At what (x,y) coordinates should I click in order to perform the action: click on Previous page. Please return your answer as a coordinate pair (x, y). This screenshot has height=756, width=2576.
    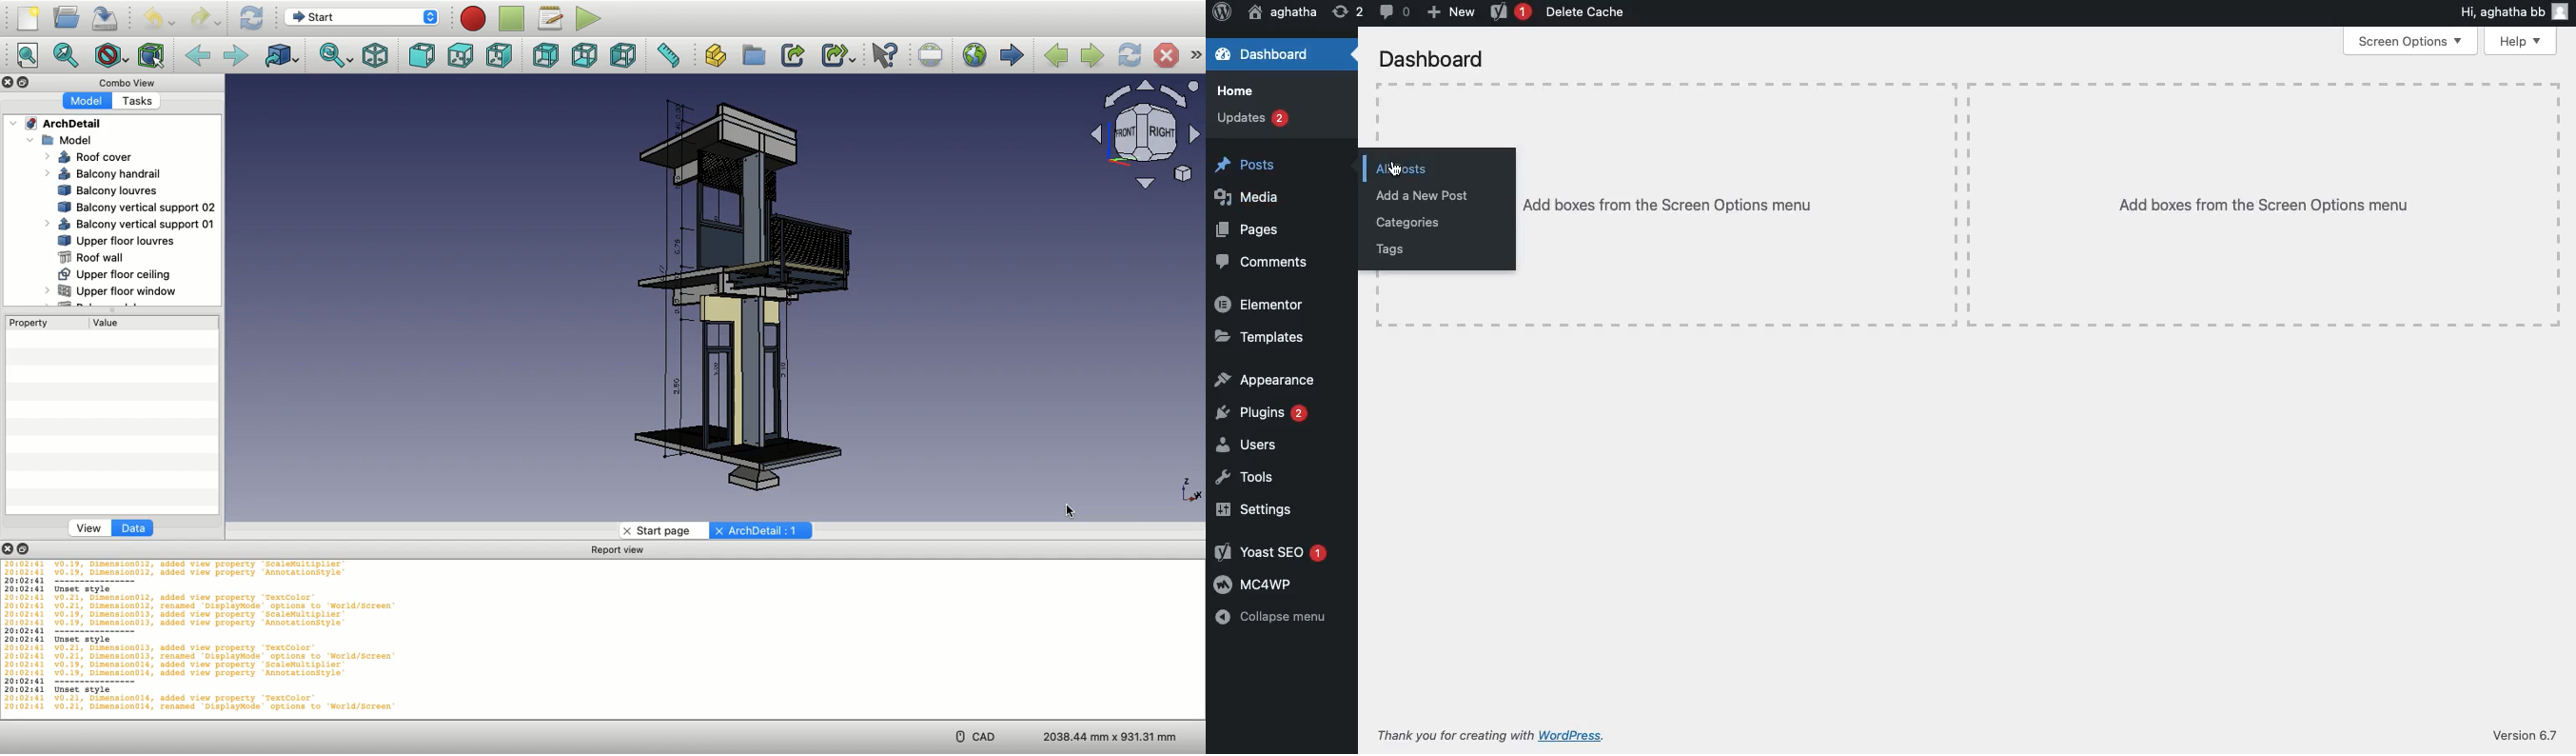
    Looking at the image, I should click on (1054, 56).